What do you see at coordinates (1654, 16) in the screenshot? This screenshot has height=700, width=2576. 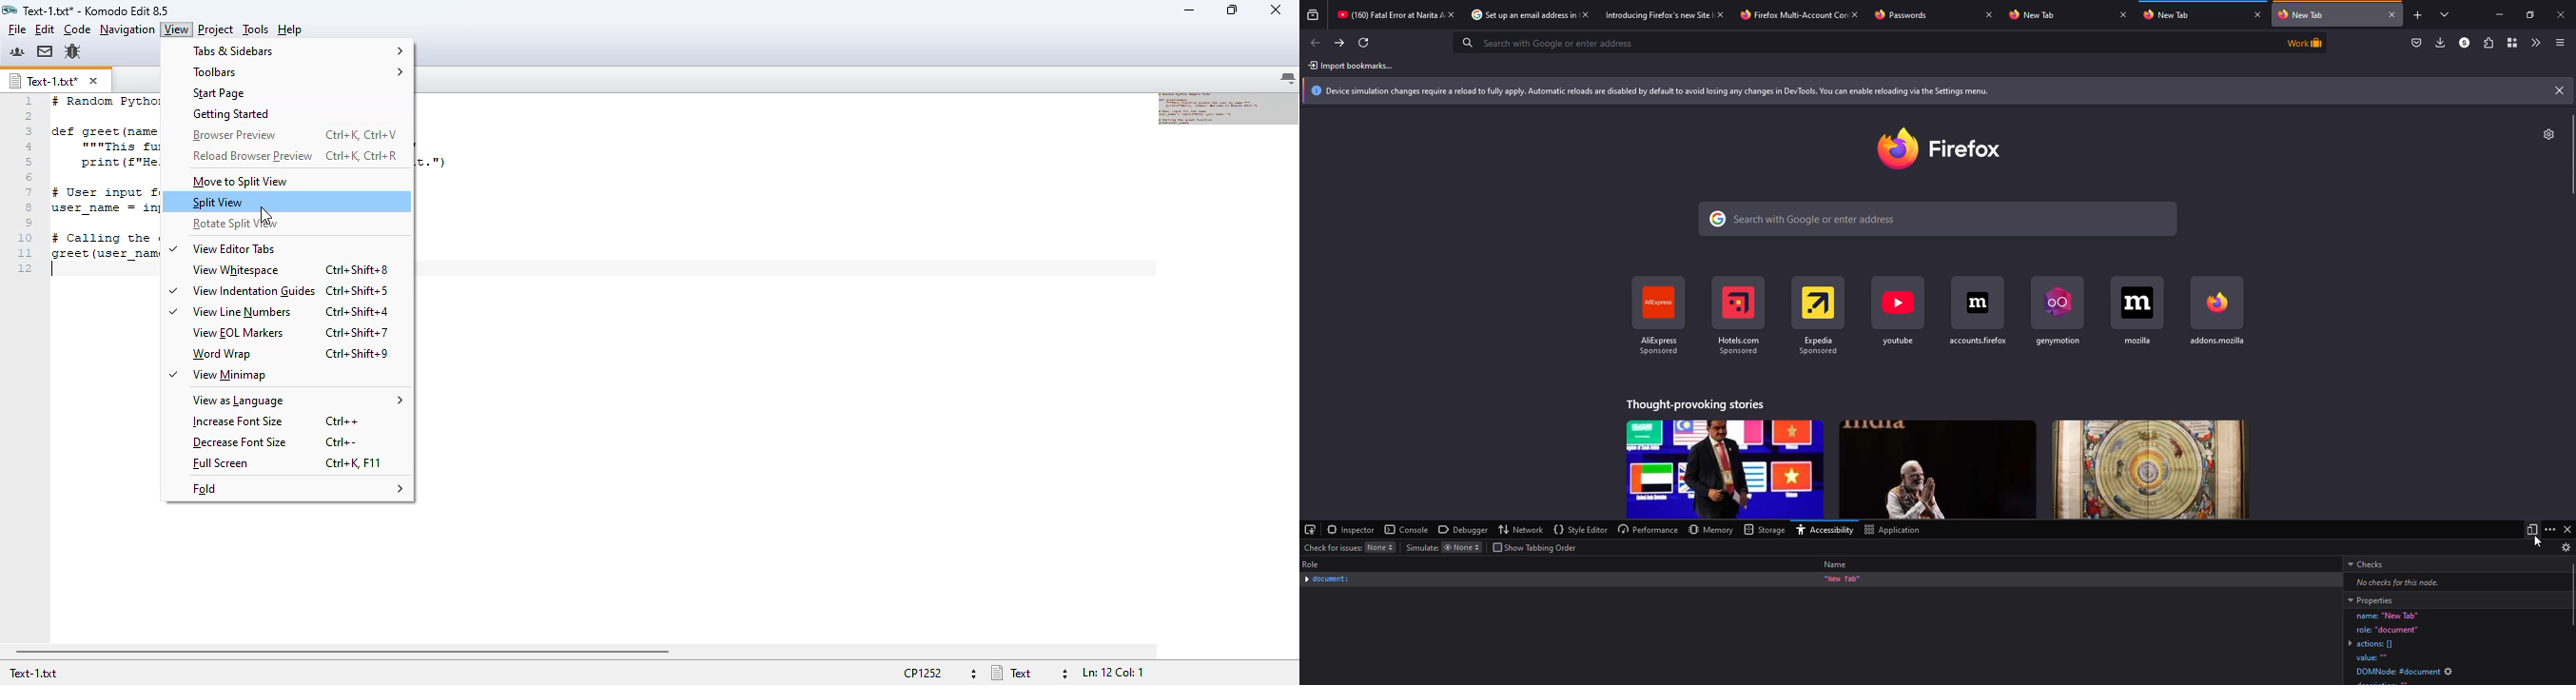 I see `tab` at bounding box center [1654, 16].